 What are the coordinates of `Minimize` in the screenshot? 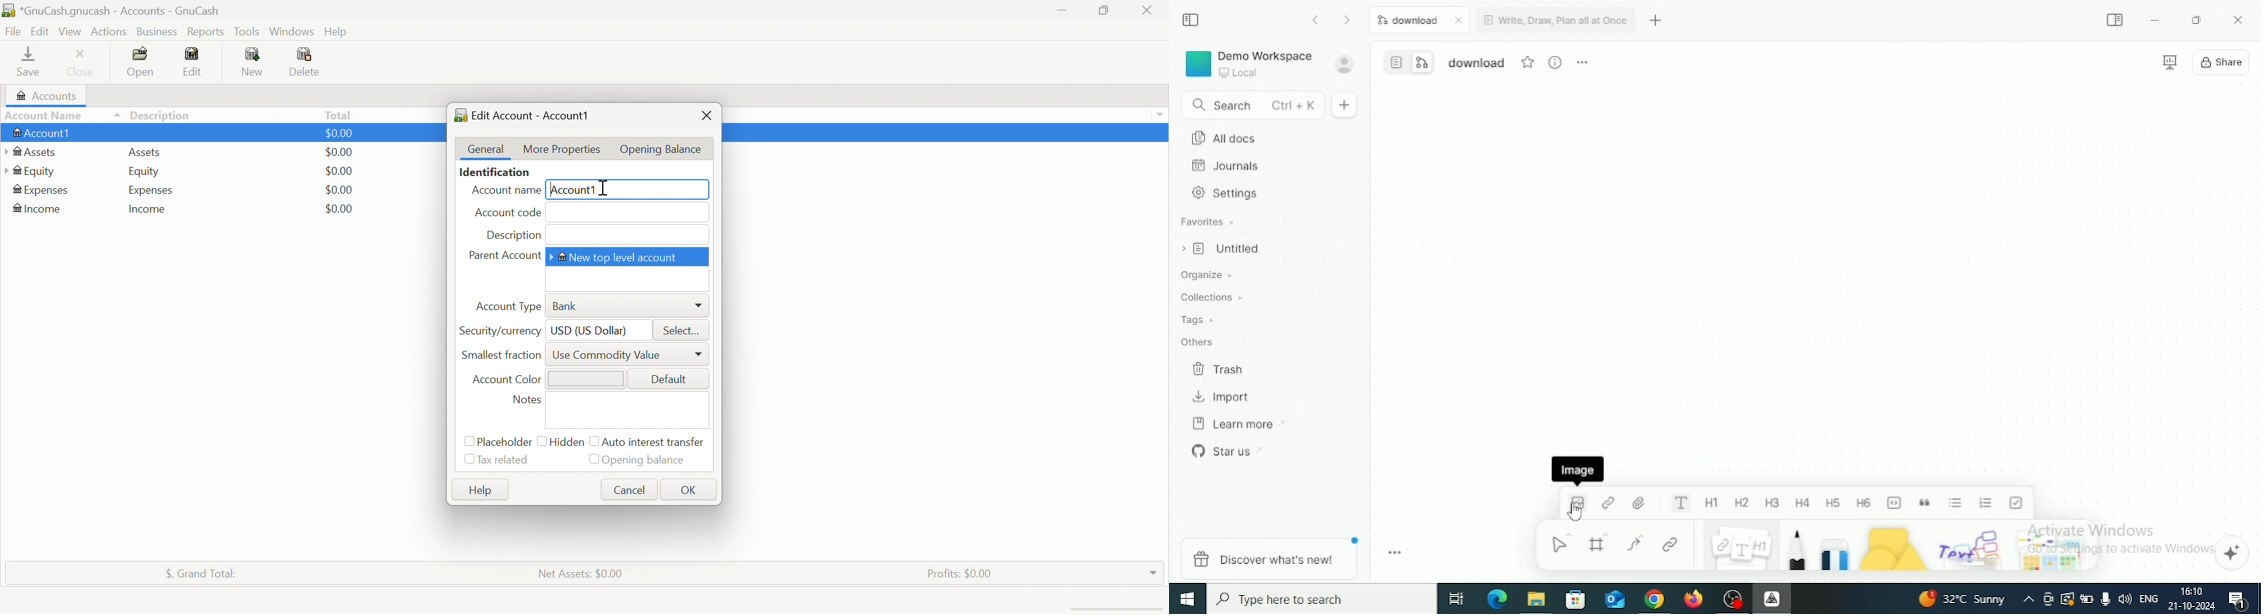 It's located at (2155, 19).